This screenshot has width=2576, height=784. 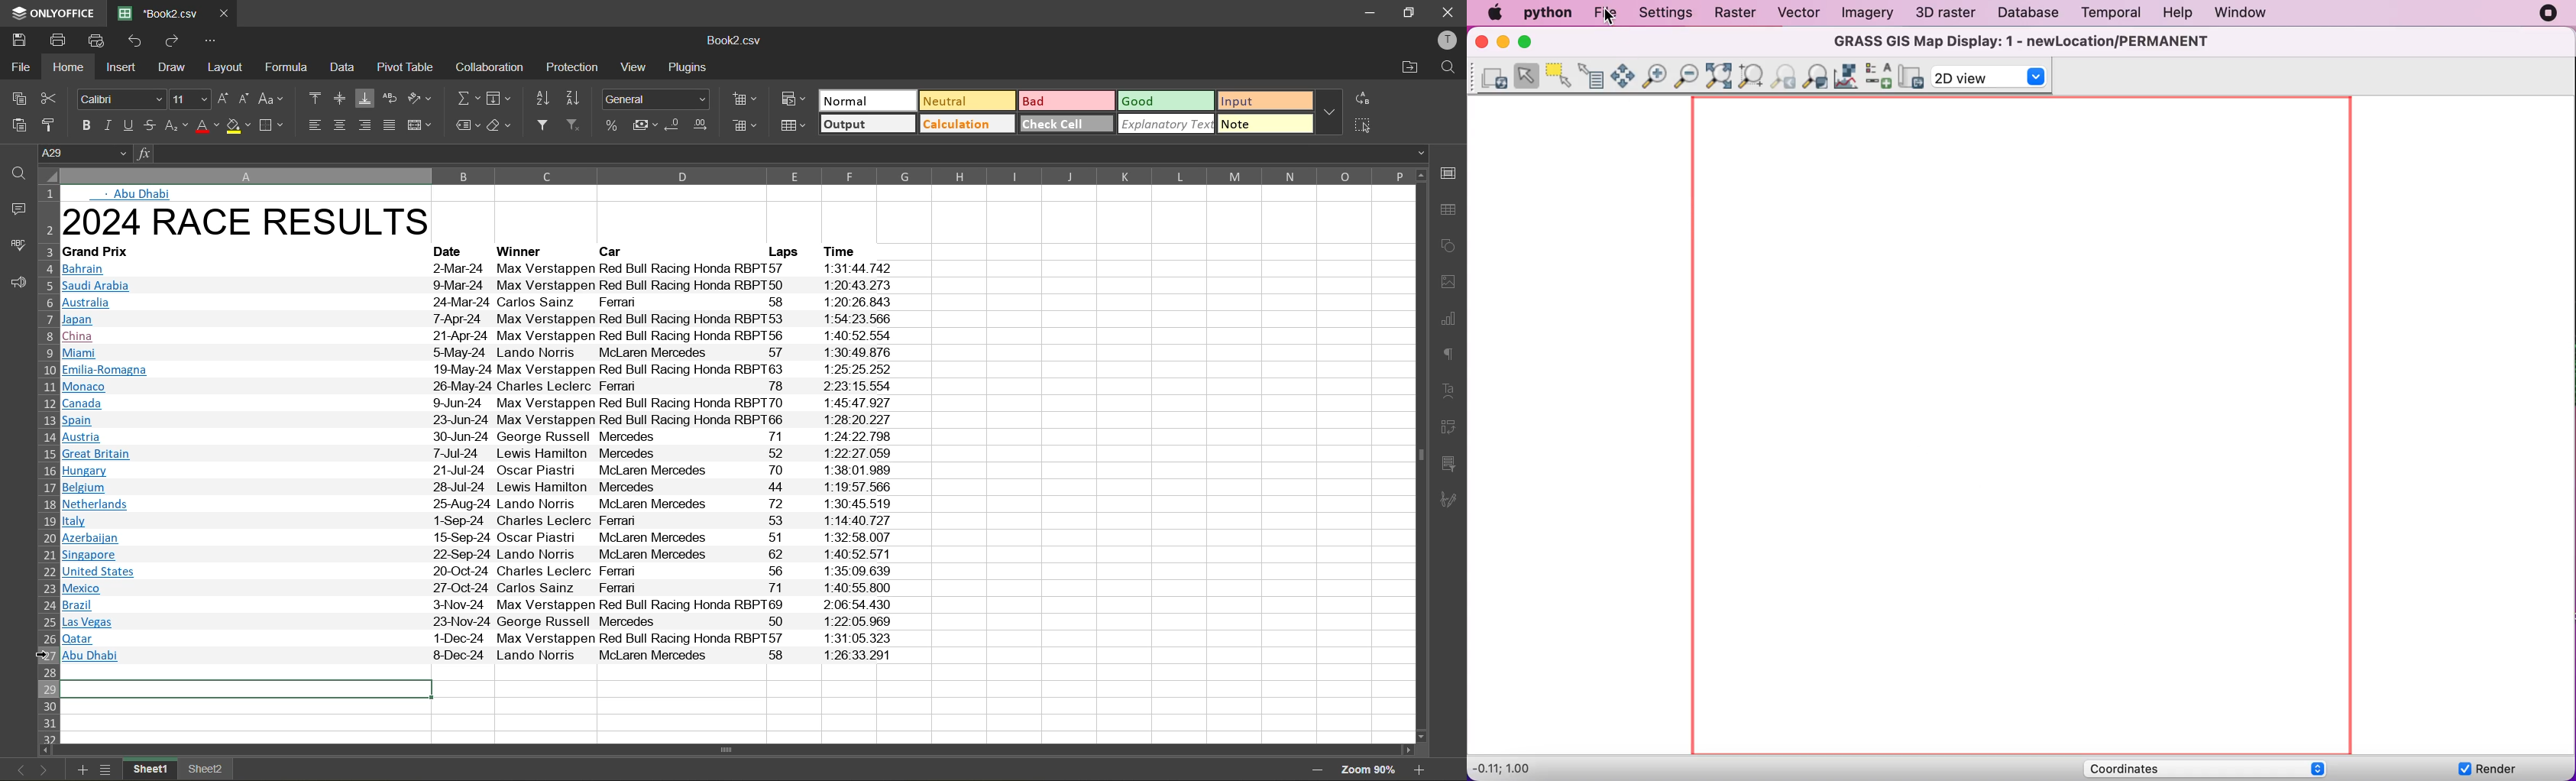 What do you see at coordinates (1450, 431) in the screenshot?
I see `pivot table` at bounding box center [1450, 431].